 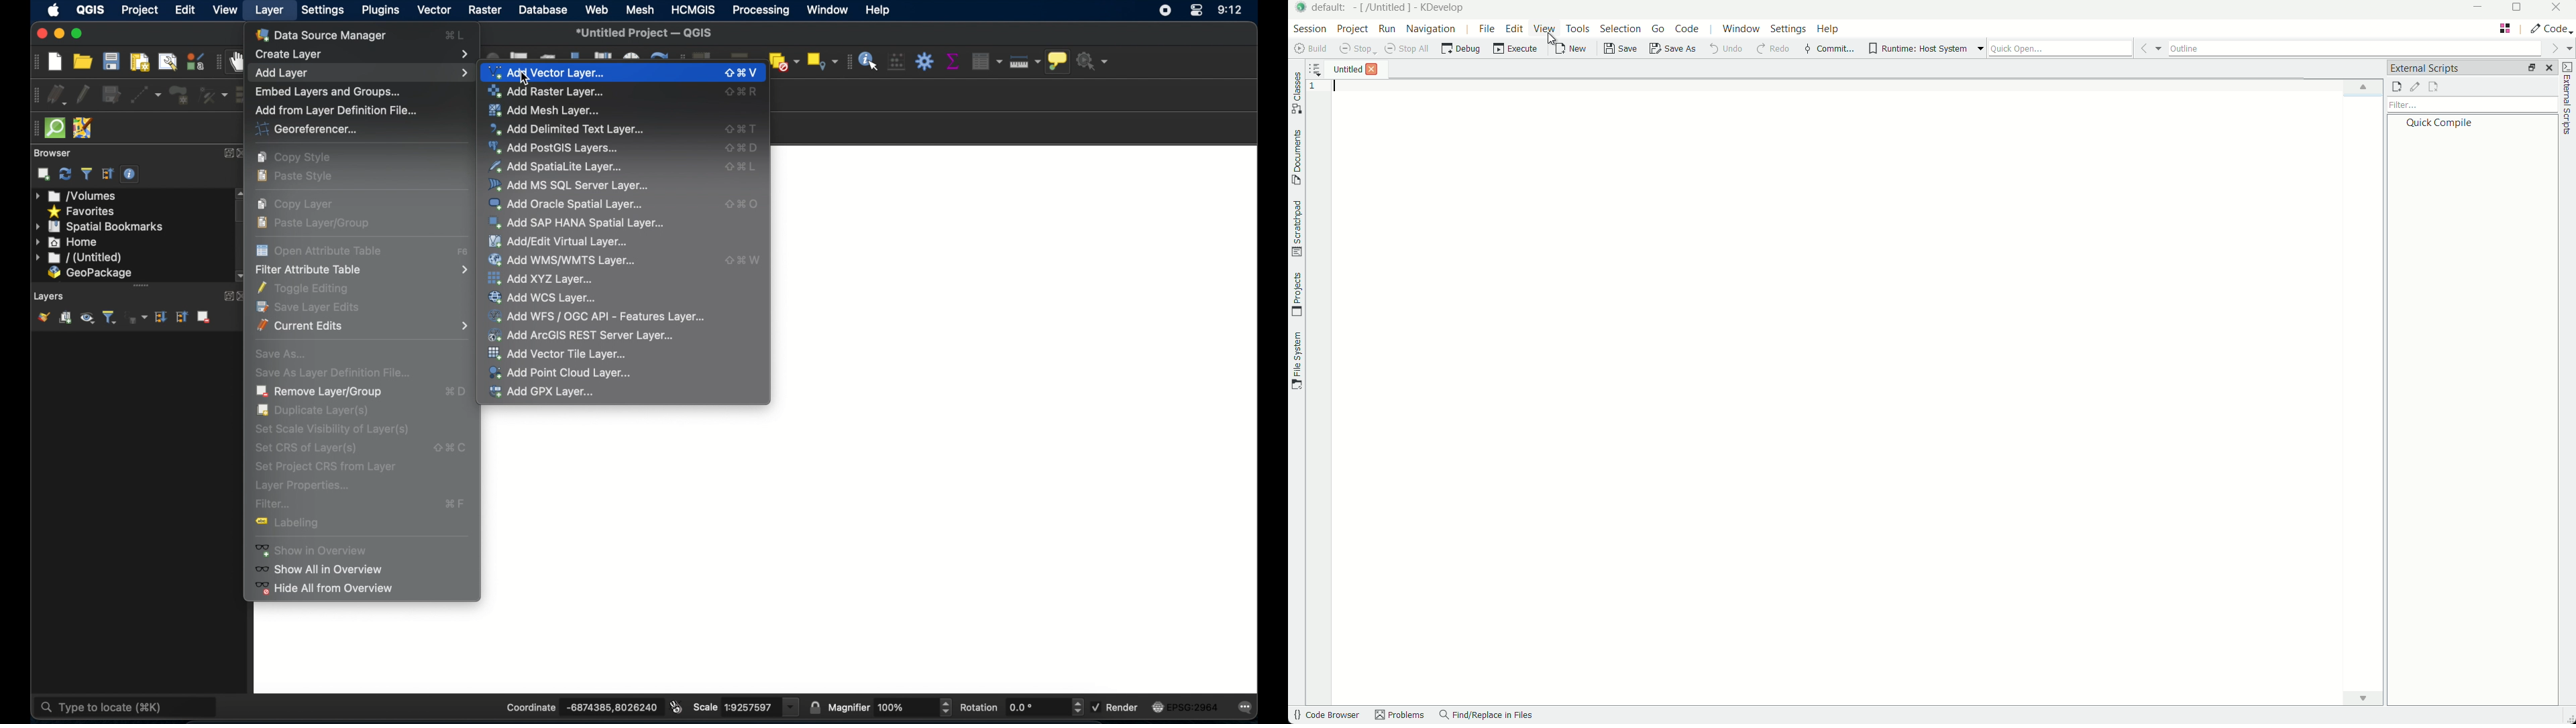 What do you see at coordinates (217, 64) in the screenshot?
I see `map navigation toolbar` at bounding box center [217, 64].